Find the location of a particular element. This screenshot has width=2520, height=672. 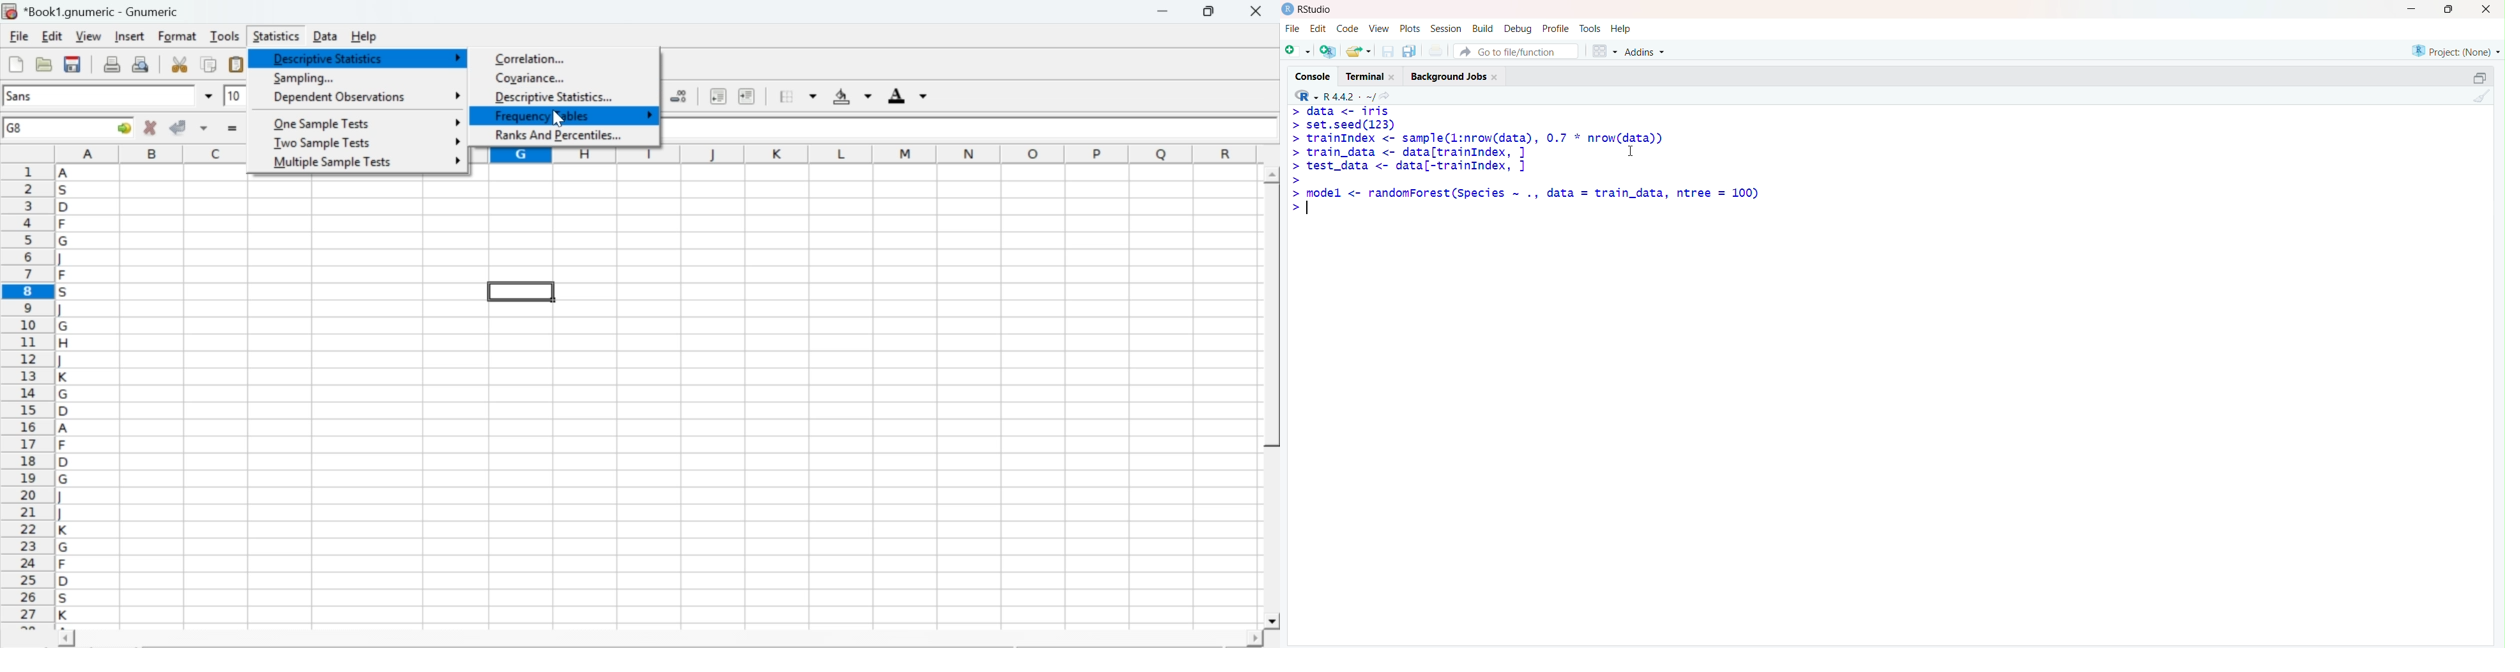

Open an existing file (Ctrl + O) is located at coordinates (1360, 51).